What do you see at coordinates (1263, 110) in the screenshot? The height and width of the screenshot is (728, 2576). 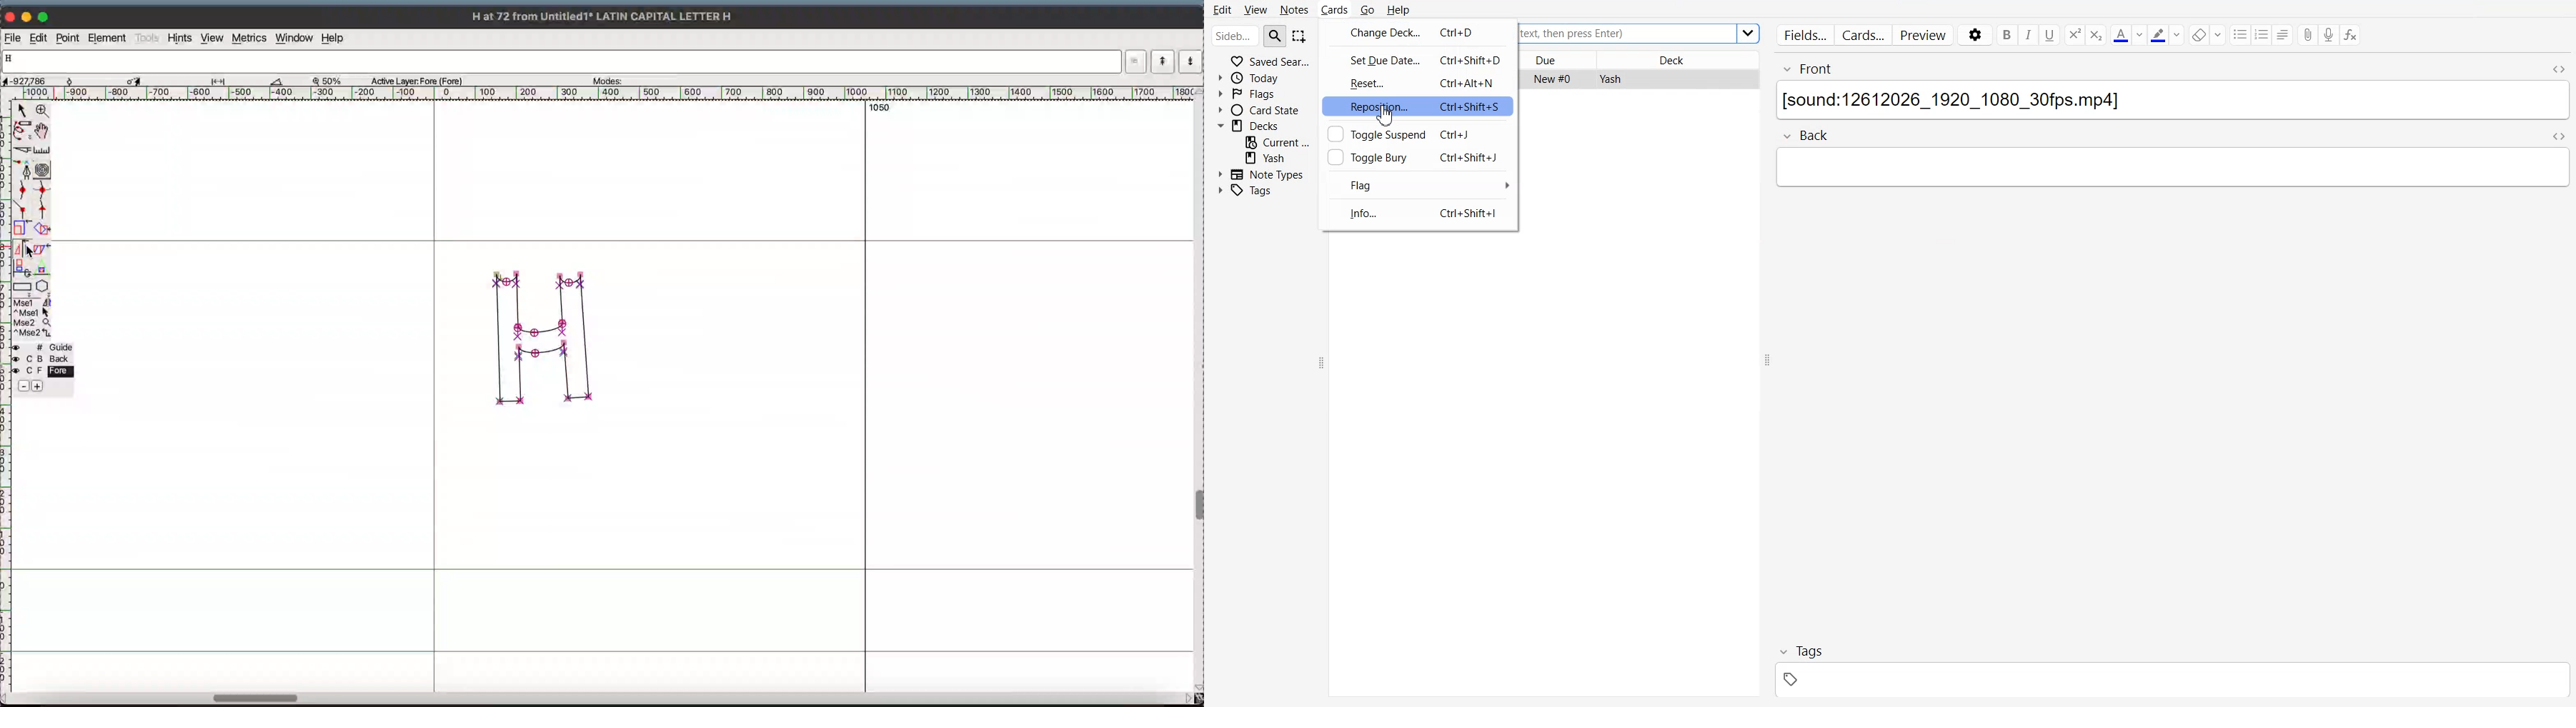 I see `Card State` at bounding box center [1263, 110].